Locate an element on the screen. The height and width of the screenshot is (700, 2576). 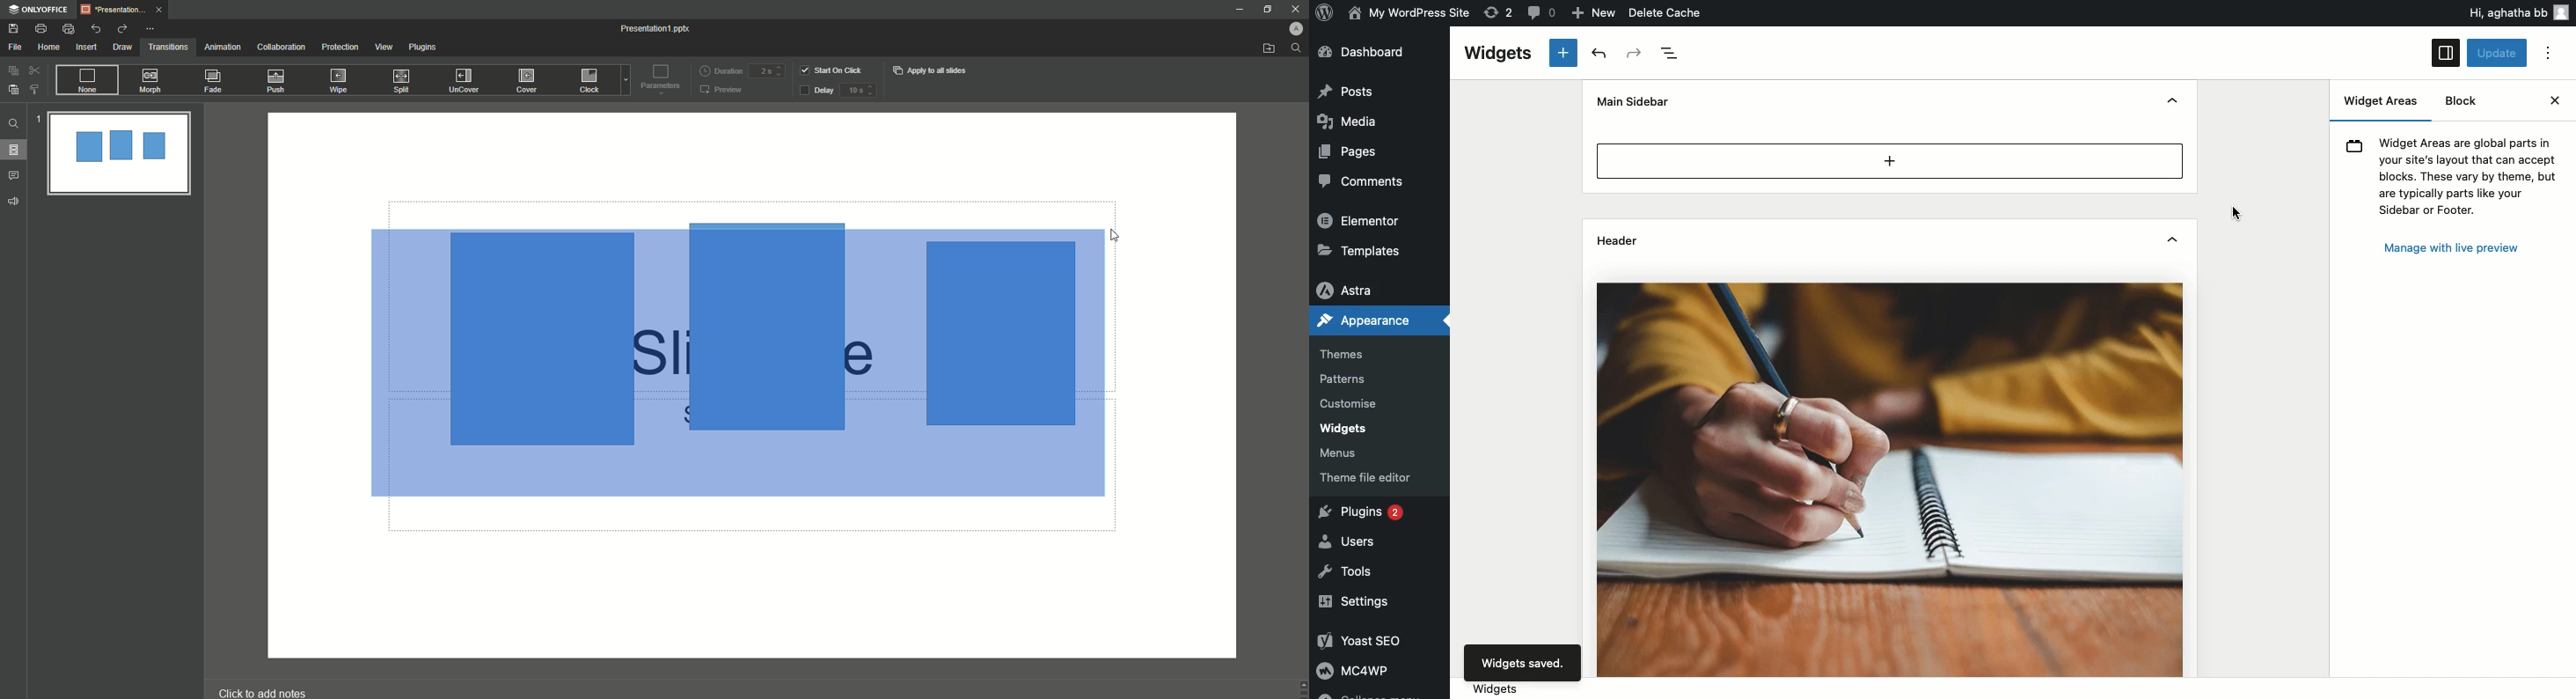
click to add notes is located at coordinates (276, 686).